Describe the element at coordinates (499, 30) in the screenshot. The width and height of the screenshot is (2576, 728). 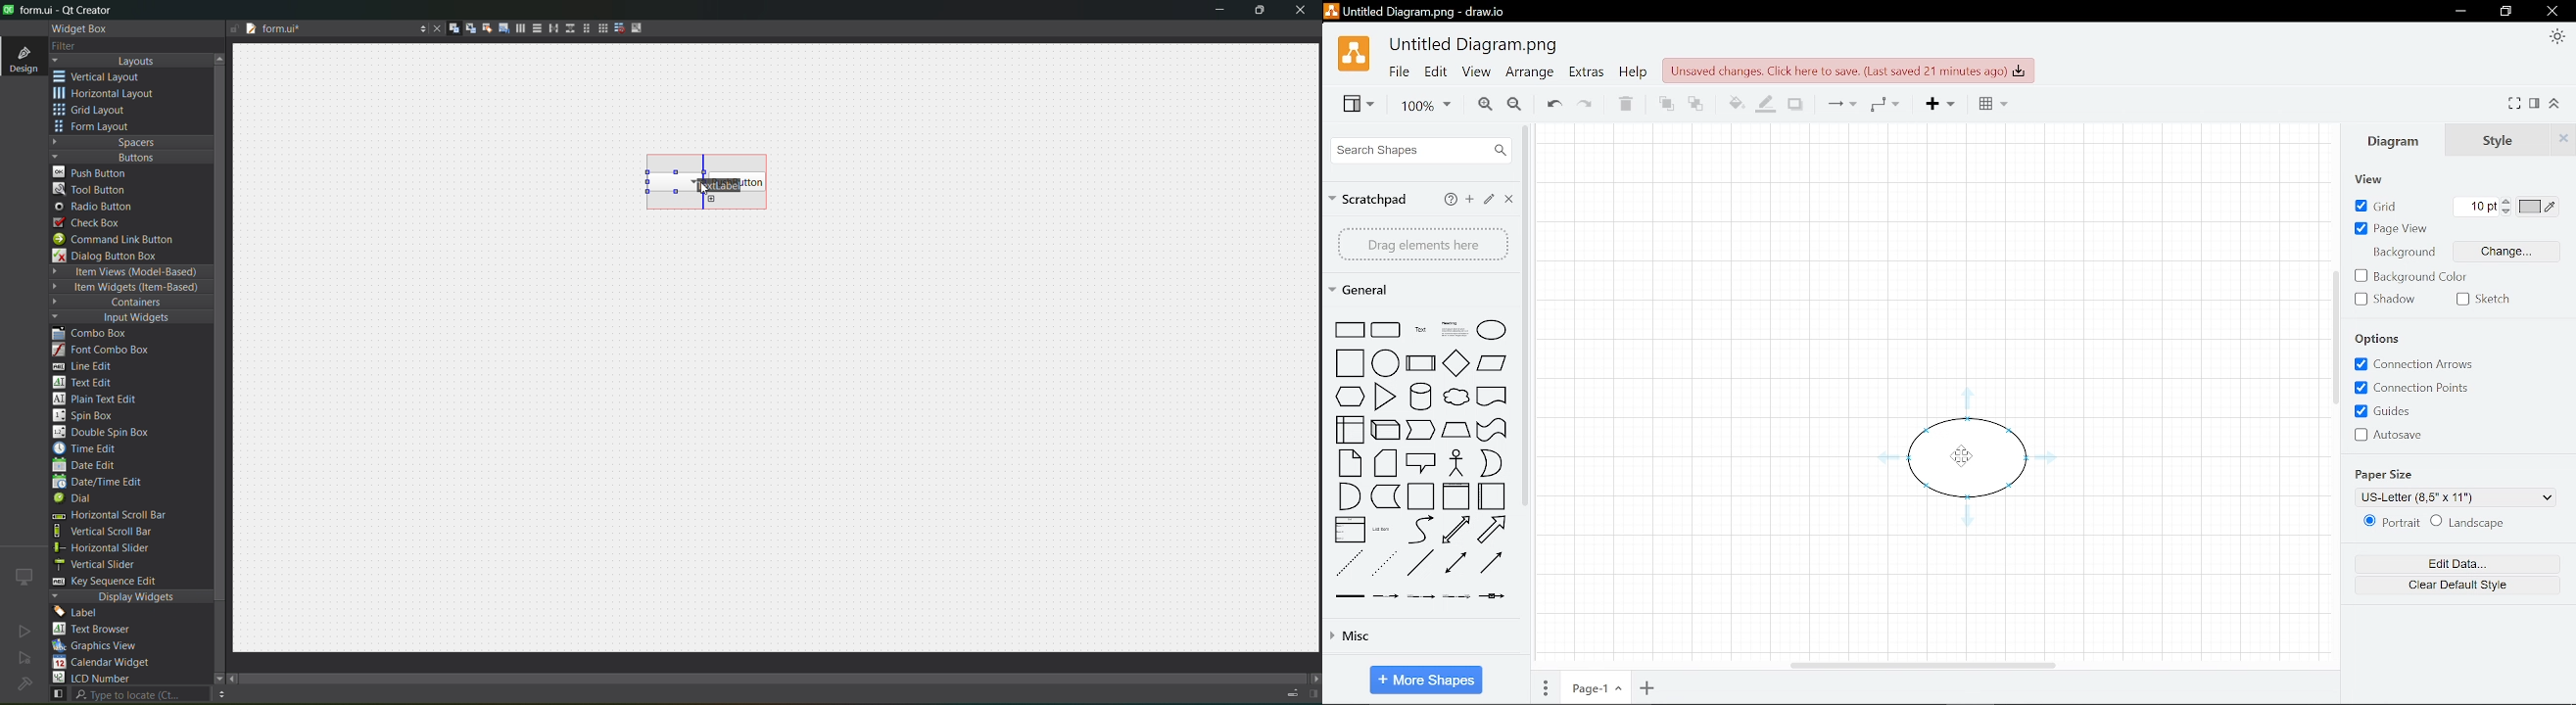
I see `edit tab` at that location.